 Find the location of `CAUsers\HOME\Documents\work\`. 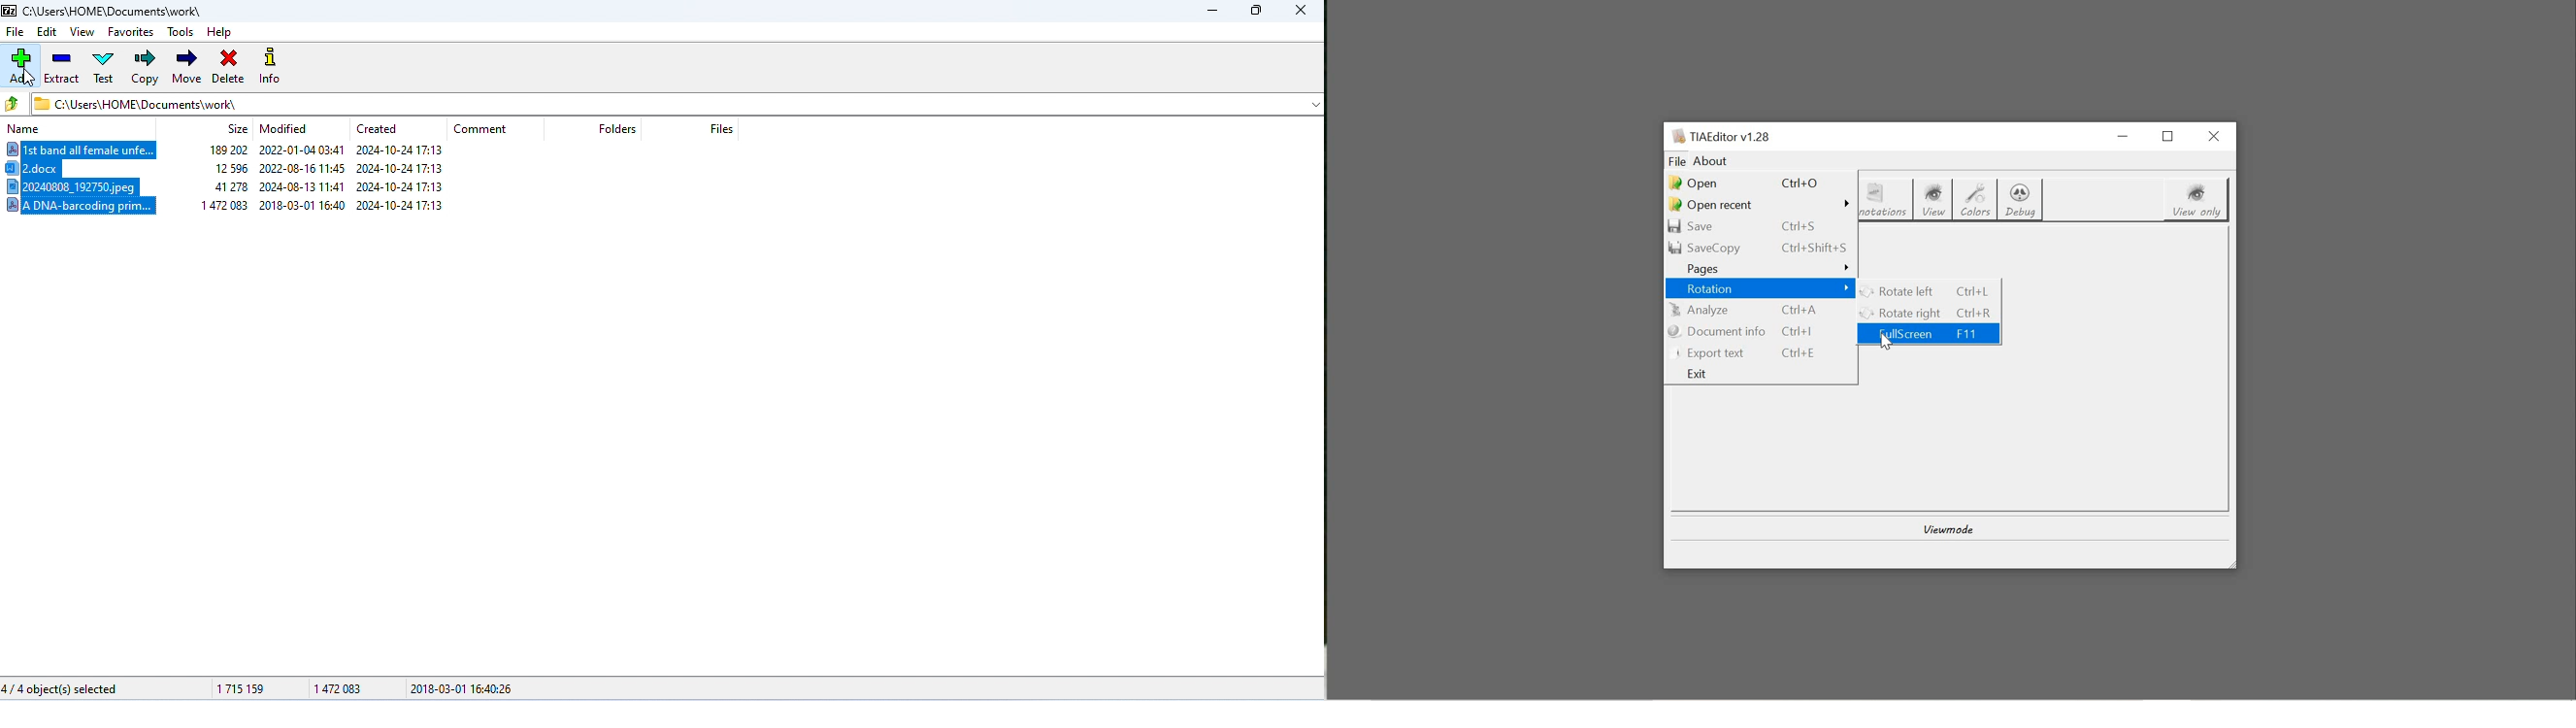

CAUsers\HOME\Documents\work\ is located at coordinates (136, 103).